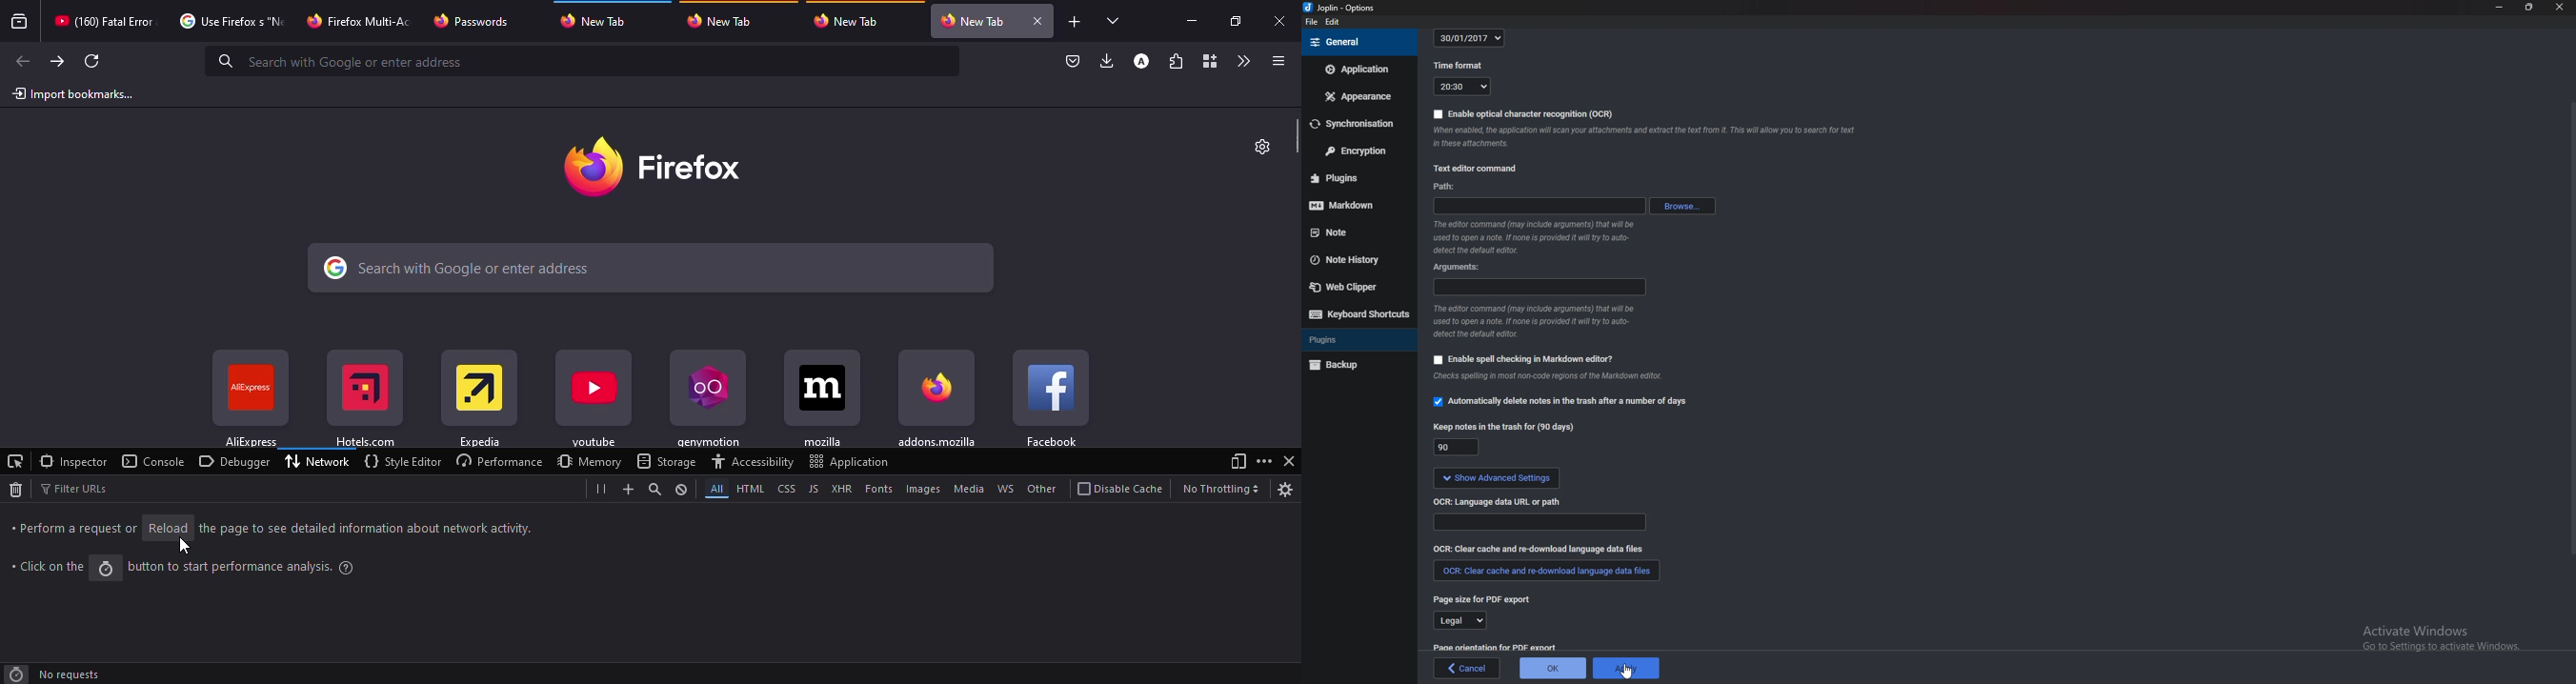 This screenshot has height=700, width=2576. I want to click on Arguments, so click(1540, 288).